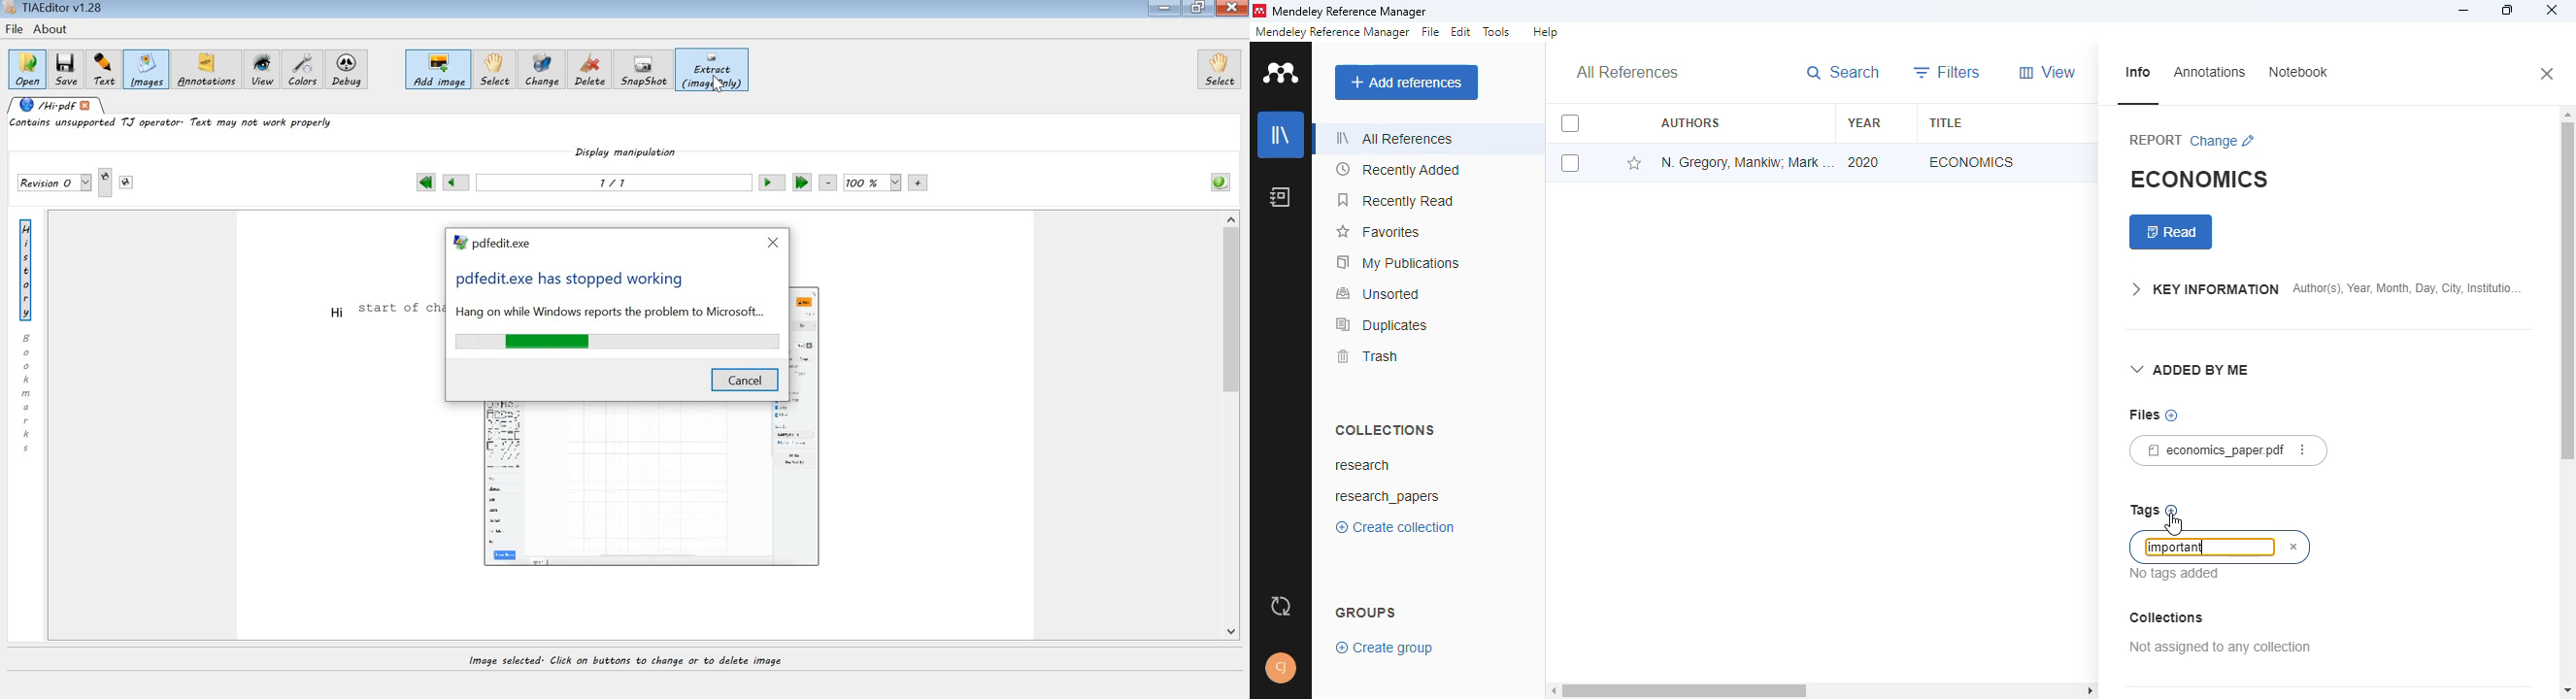  Describe the element at coordinates (1820, 690) in the screenshot. I see `horizontal scroll bar` at that location.